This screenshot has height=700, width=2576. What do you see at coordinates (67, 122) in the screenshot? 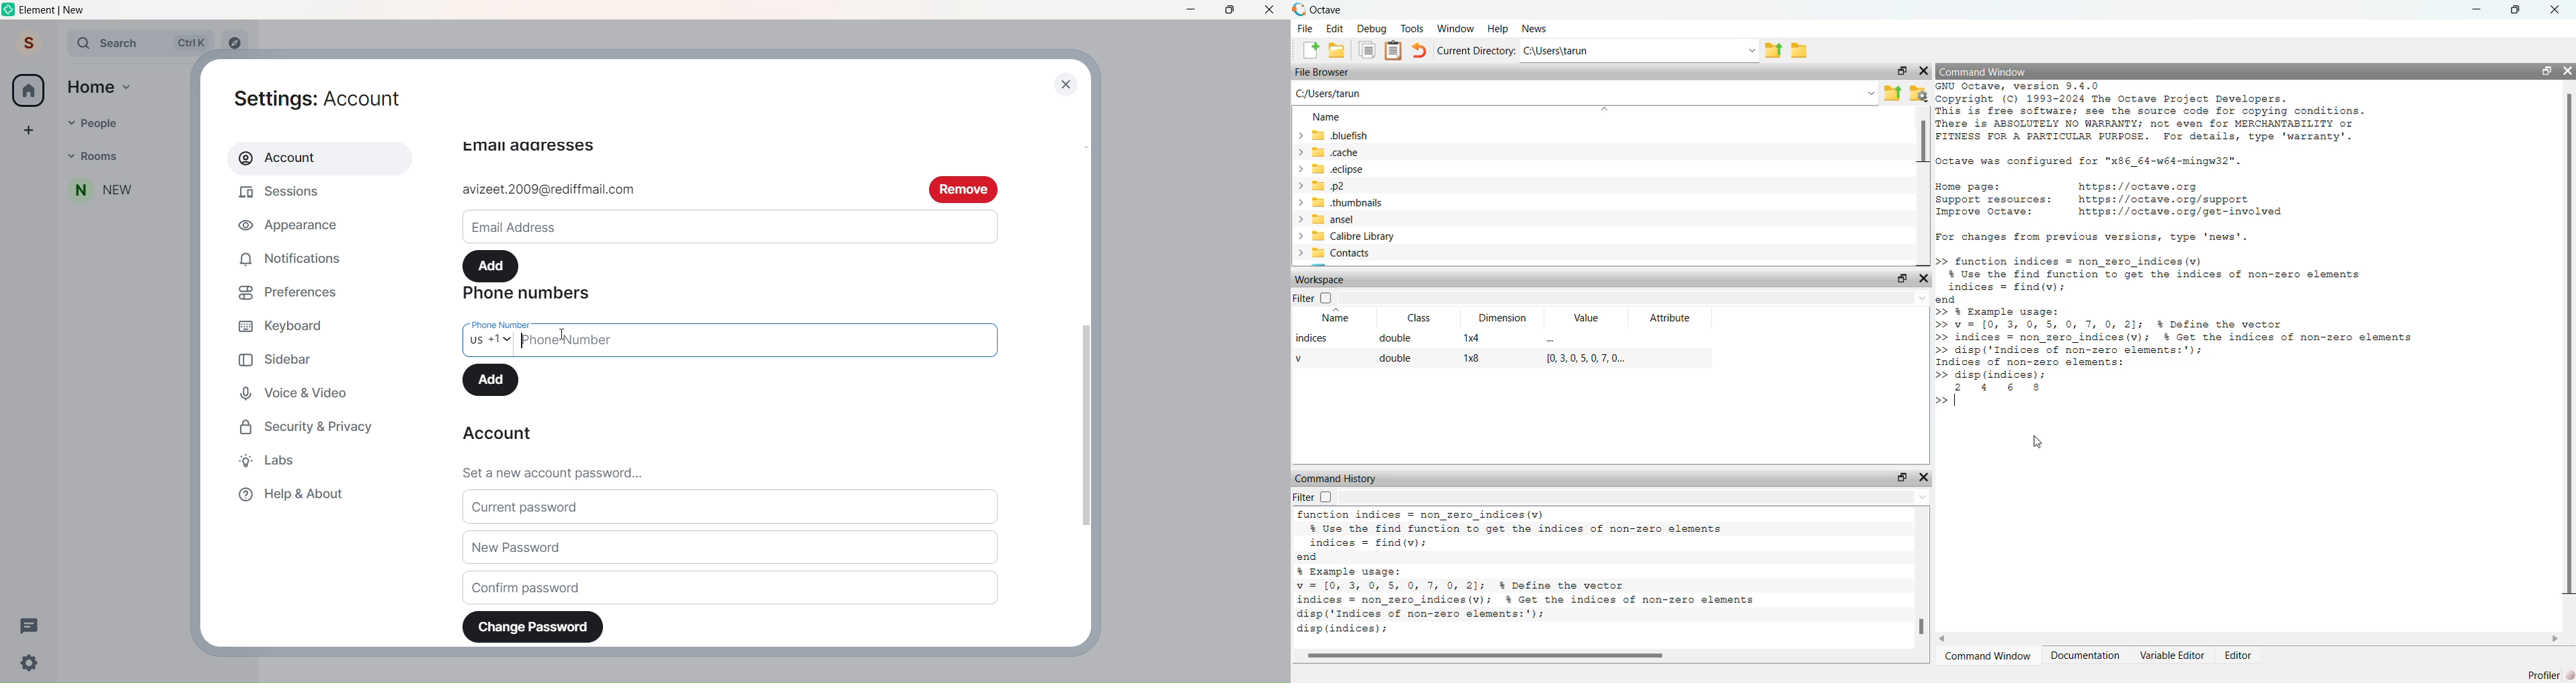
I see `Dropdown` at bounding box center [67, 122].